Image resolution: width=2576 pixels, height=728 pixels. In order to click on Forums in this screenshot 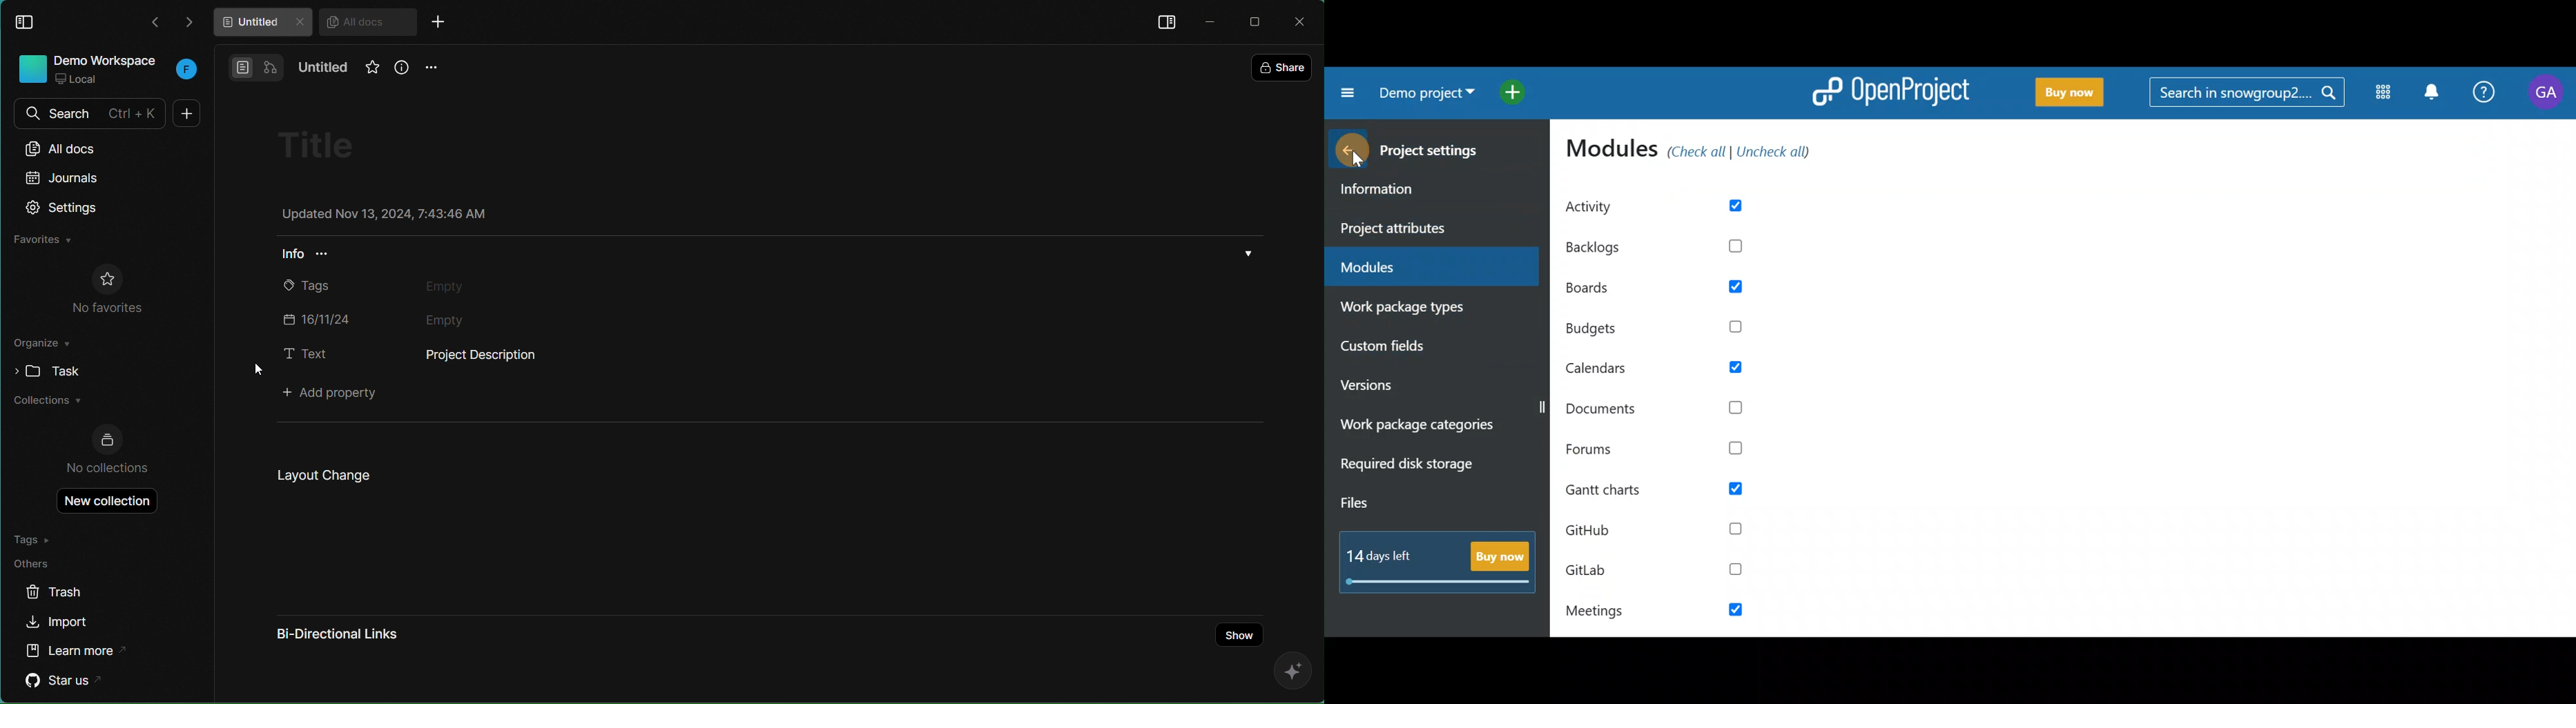, I will do `click(1661, 451)`.